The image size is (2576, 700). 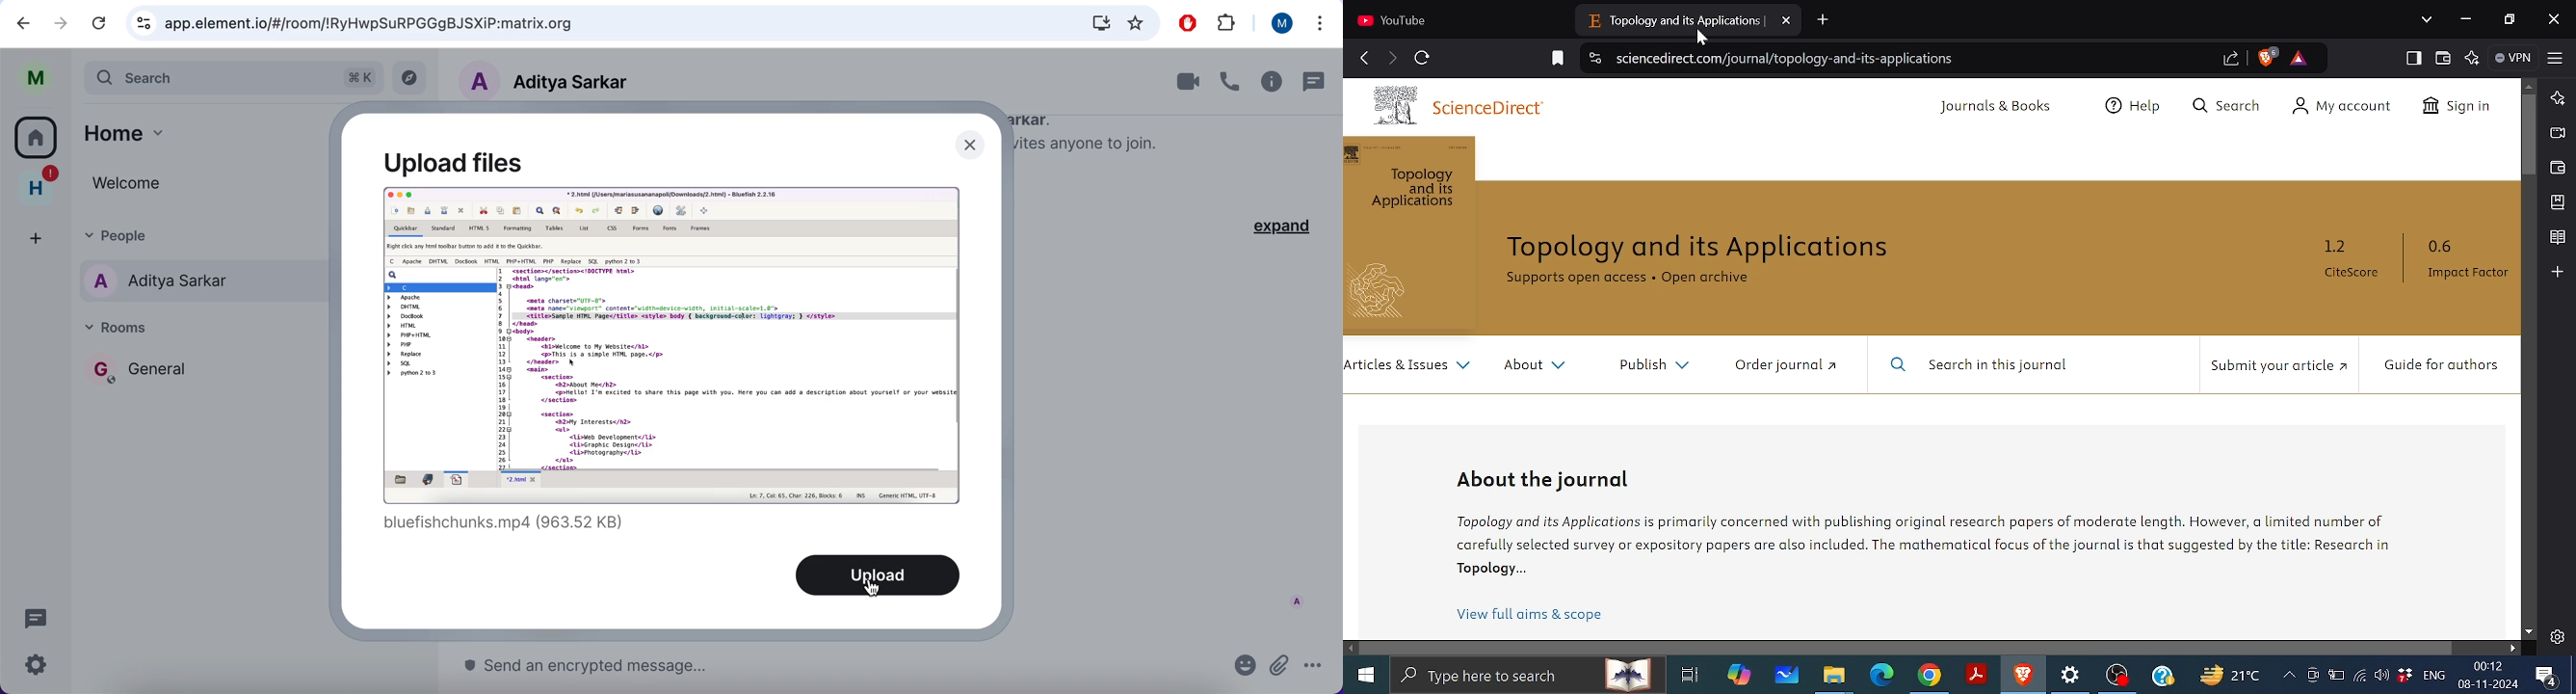 I want to click on Move left, so click(x=1352, y=649).